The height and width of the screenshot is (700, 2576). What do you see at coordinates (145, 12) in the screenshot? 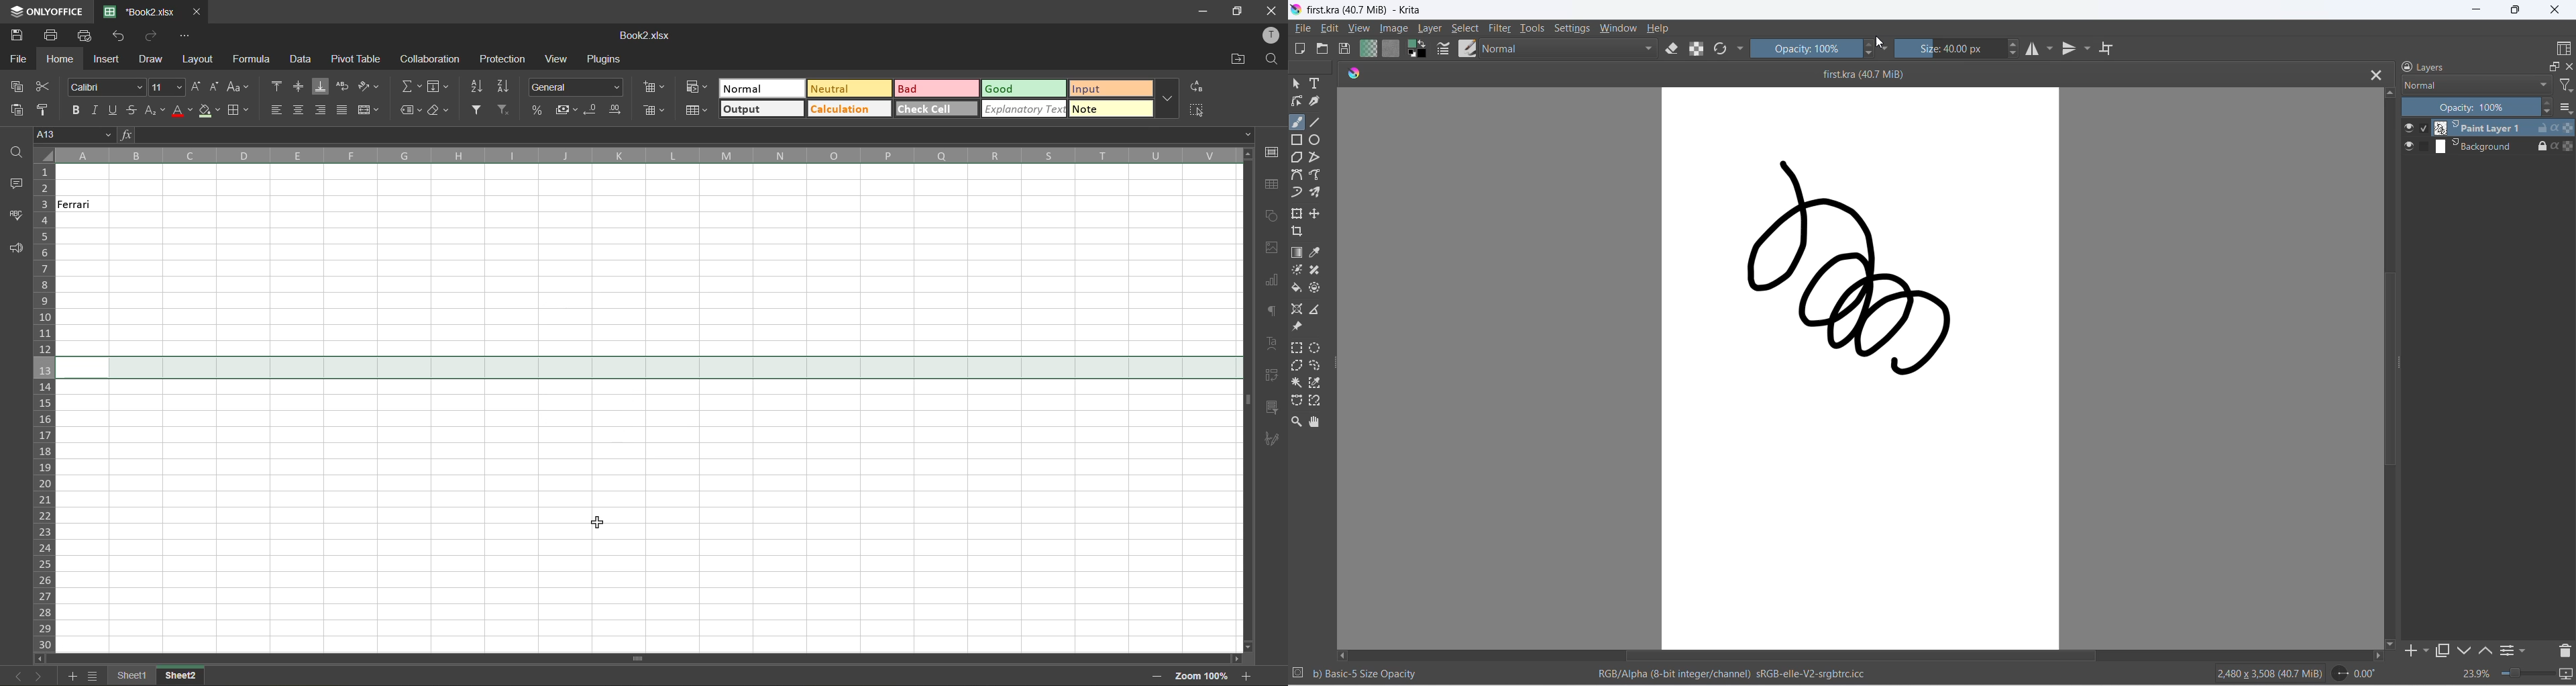
I see `filename` at bounding box center [145, 12].